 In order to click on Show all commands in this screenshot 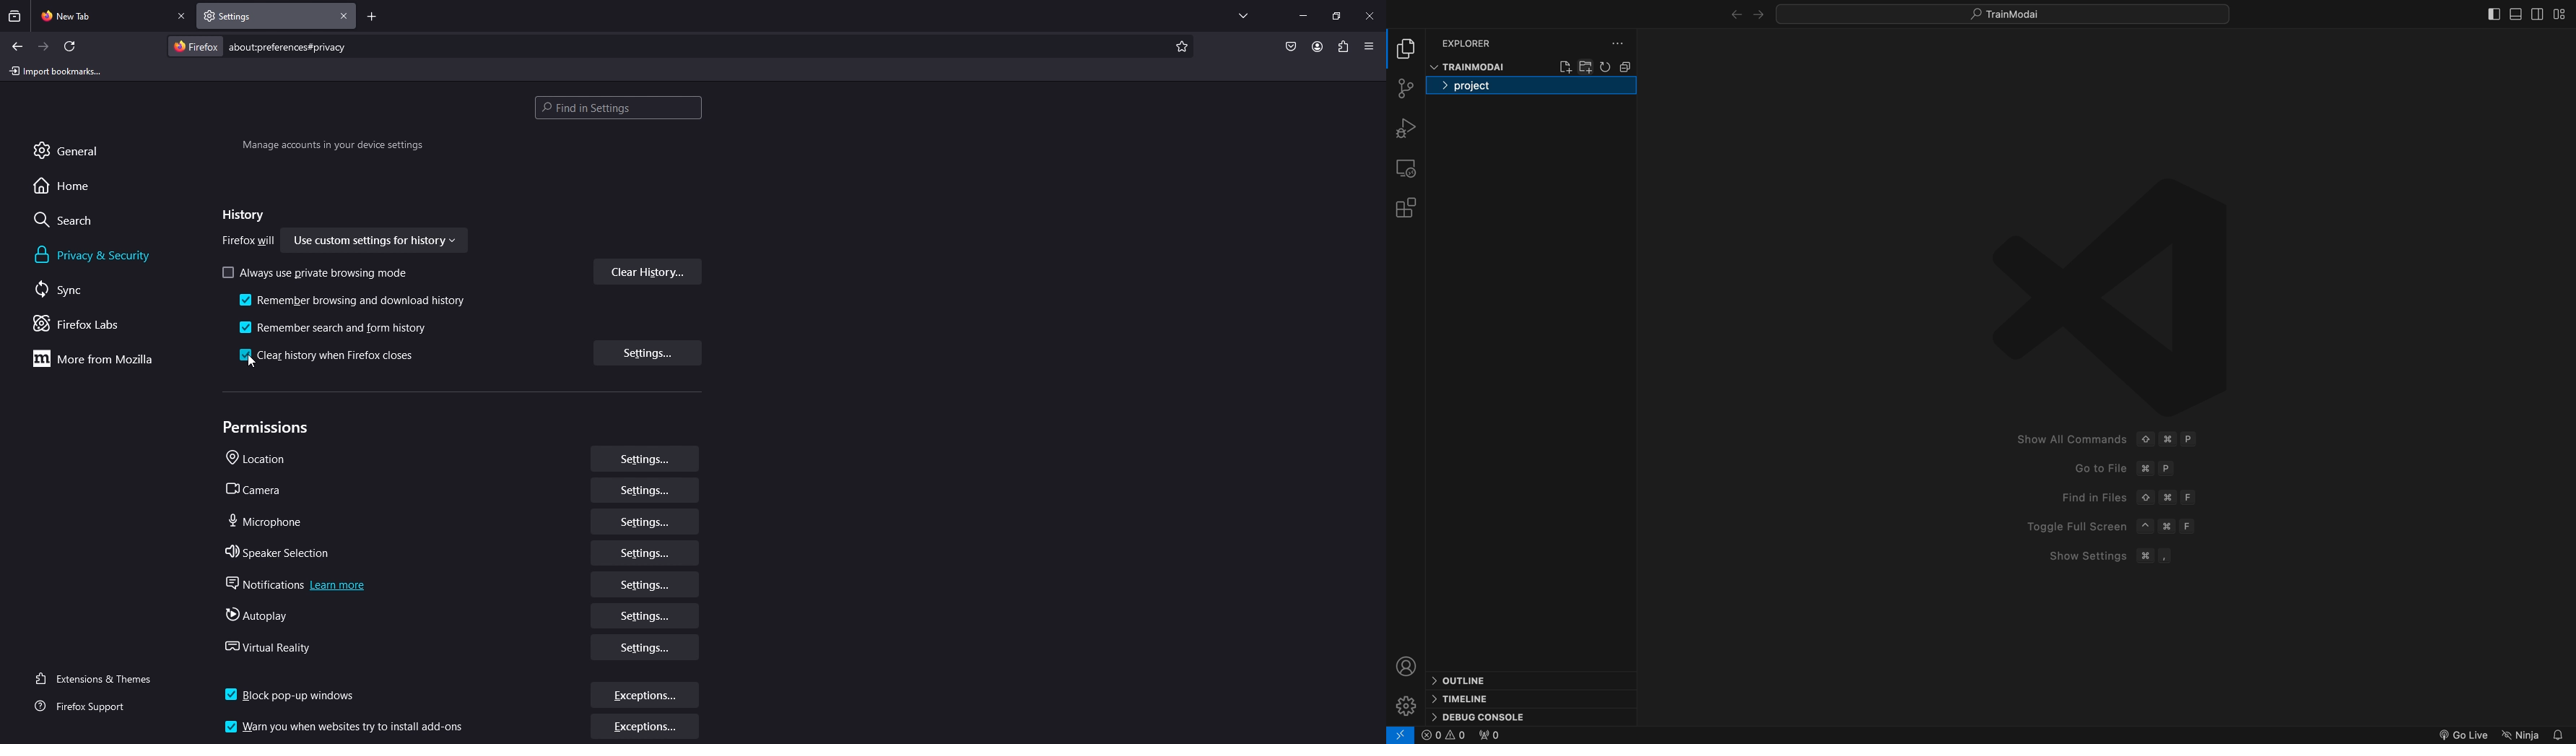, I will do `click(2105, 437)`.